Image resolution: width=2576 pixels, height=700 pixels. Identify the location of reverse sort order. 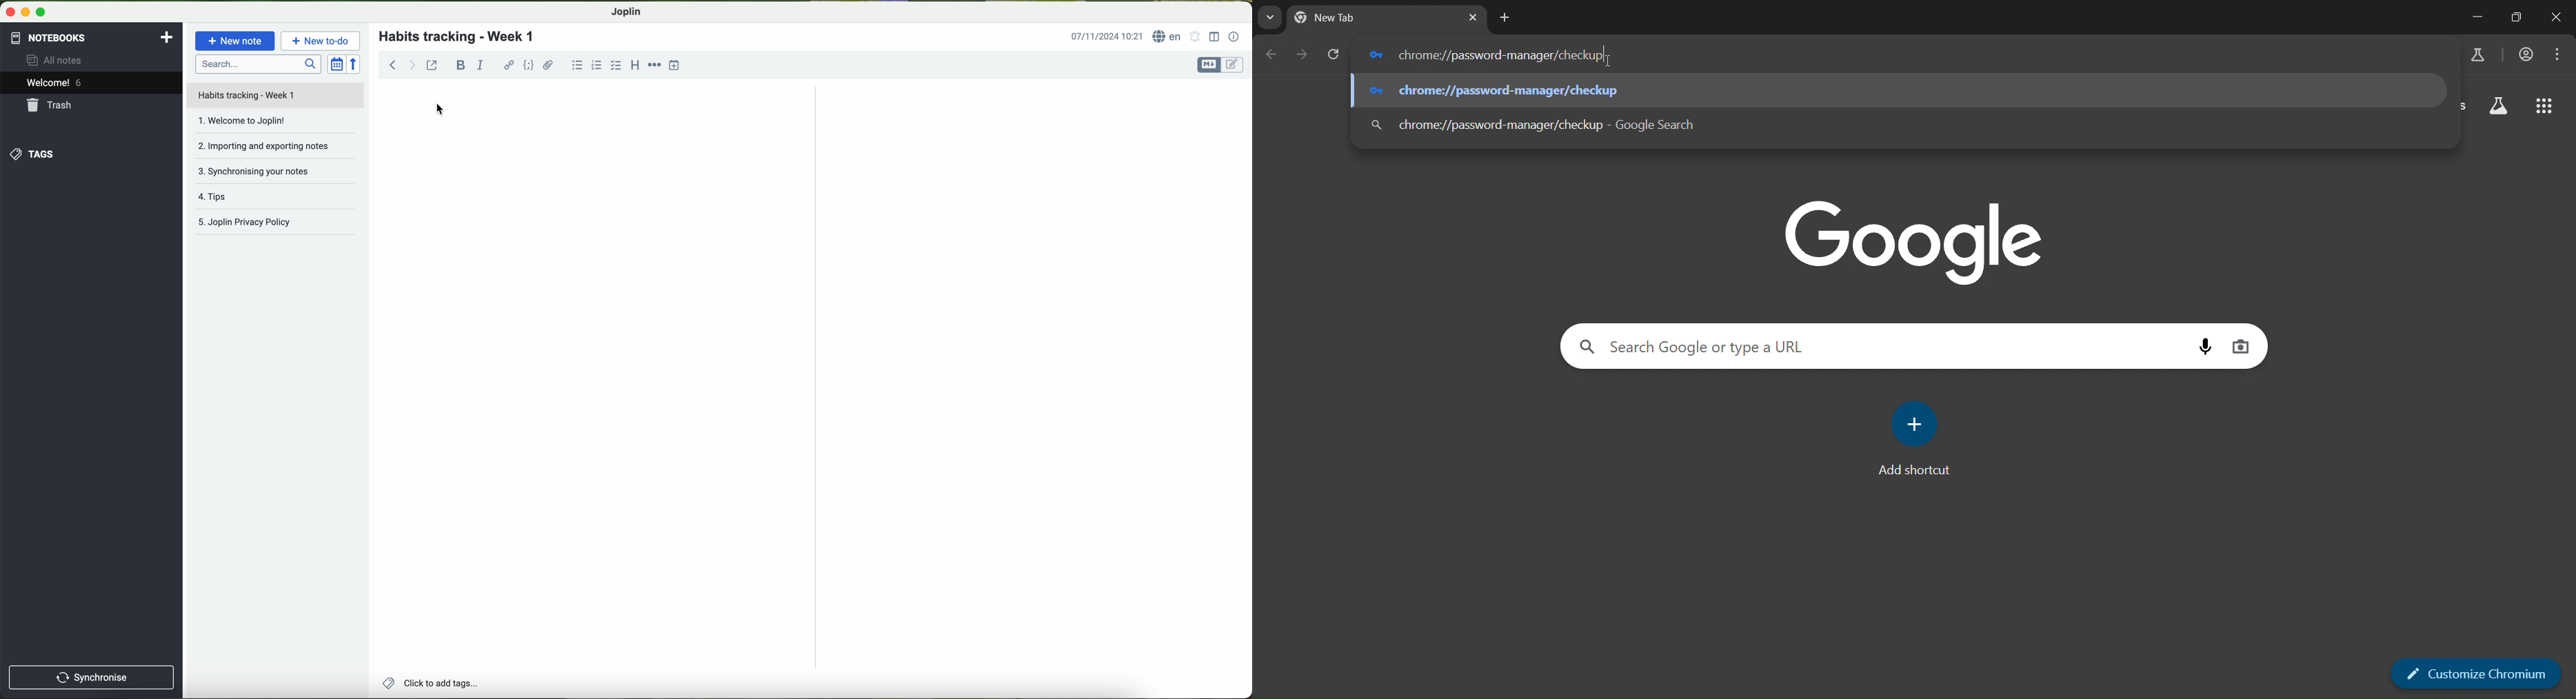
(354, 63).